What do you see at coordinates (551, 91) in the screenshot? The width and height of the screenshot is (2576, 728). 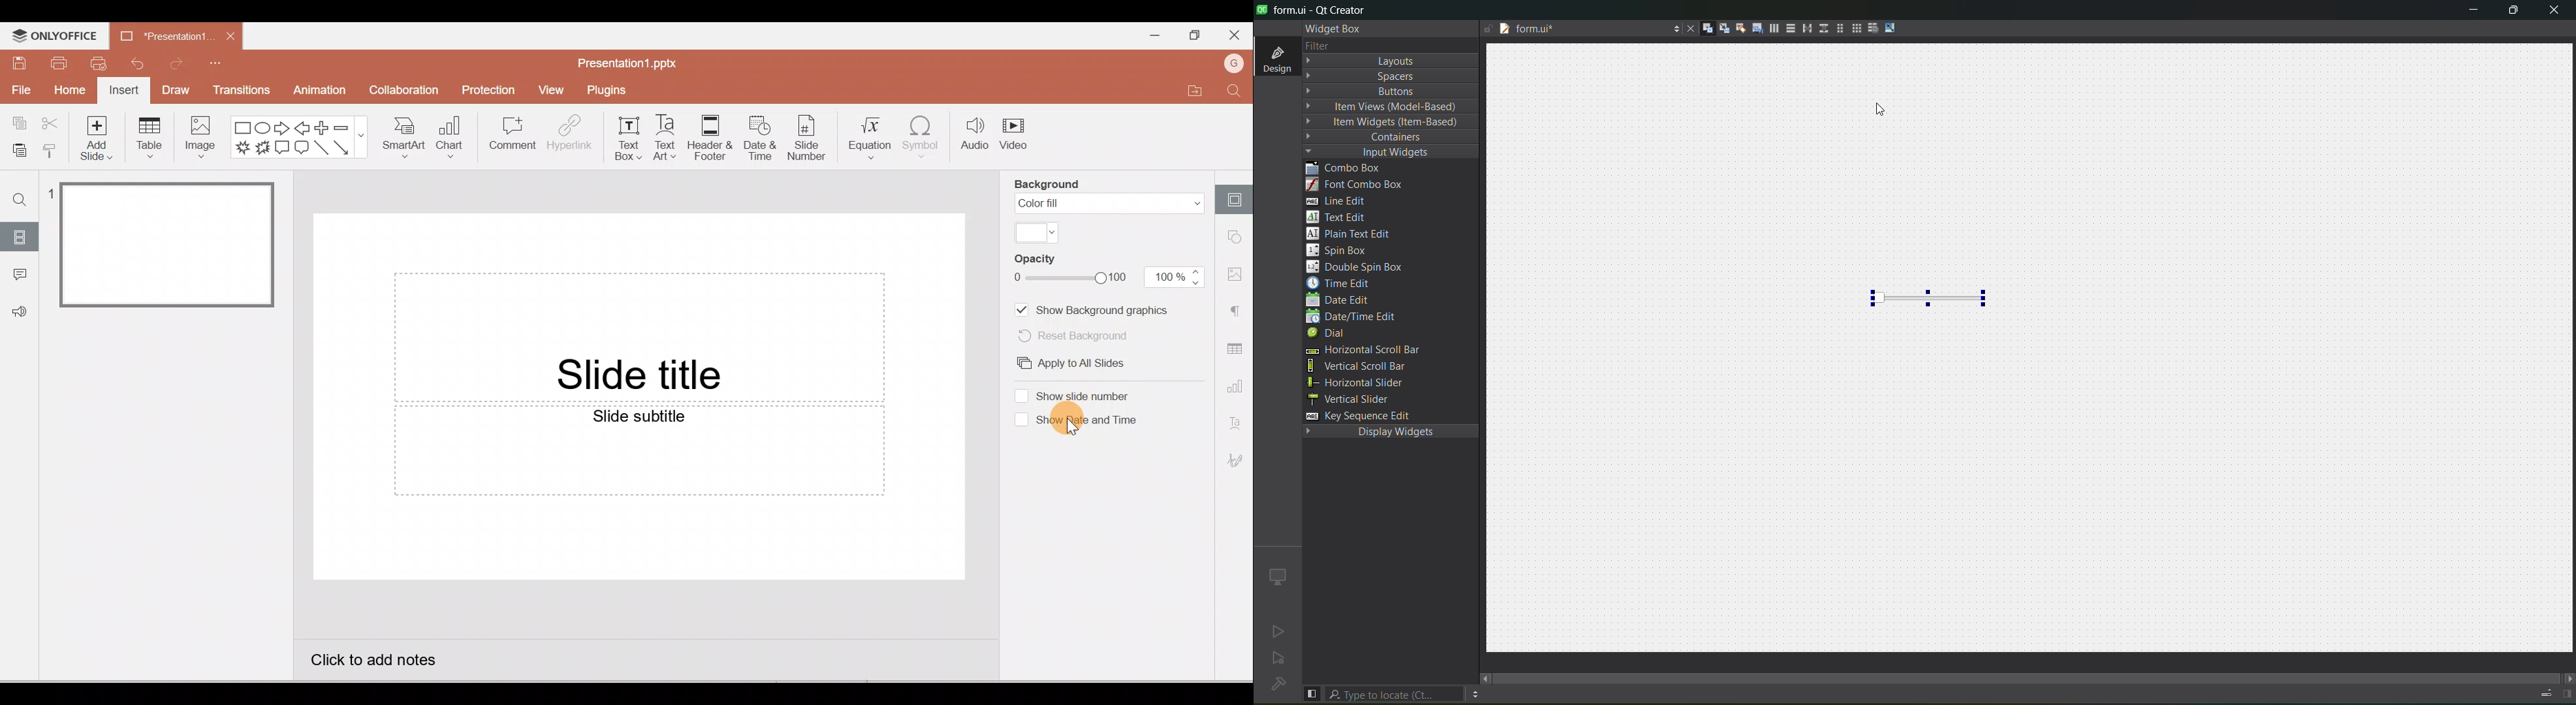 I see `View` at bounding box center [551, 91].